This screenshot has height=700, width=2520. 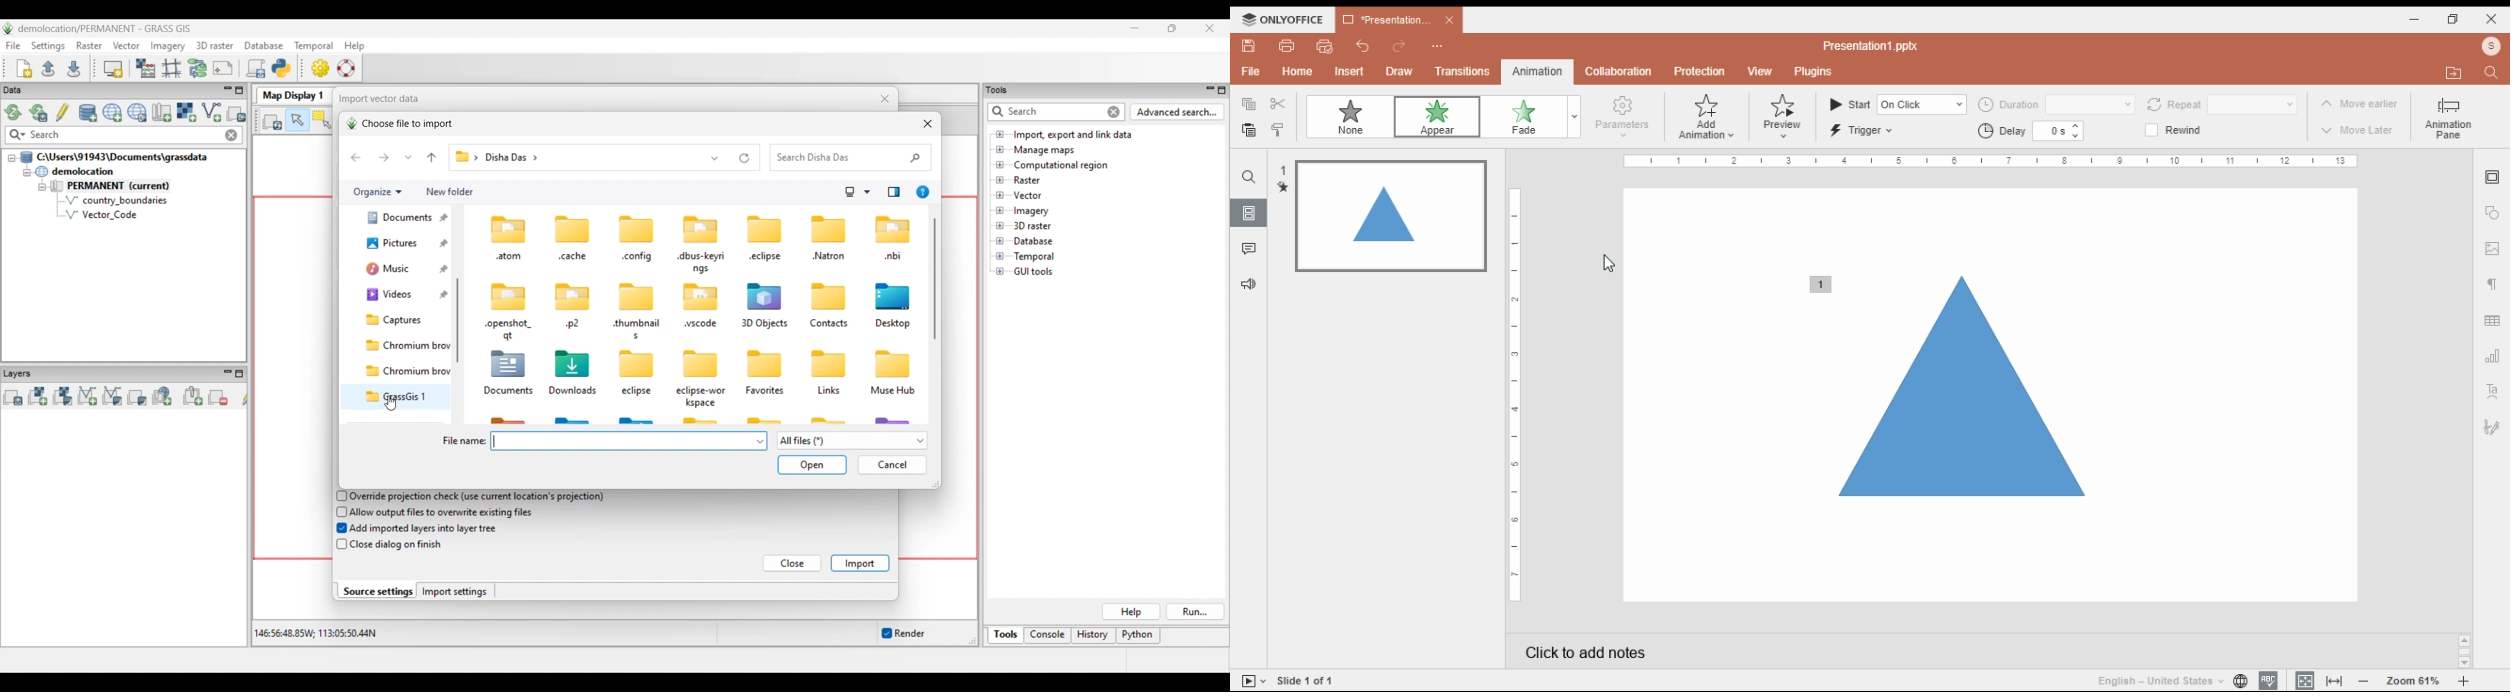 I want to click on collaboration, so click(x=1619, y=73).